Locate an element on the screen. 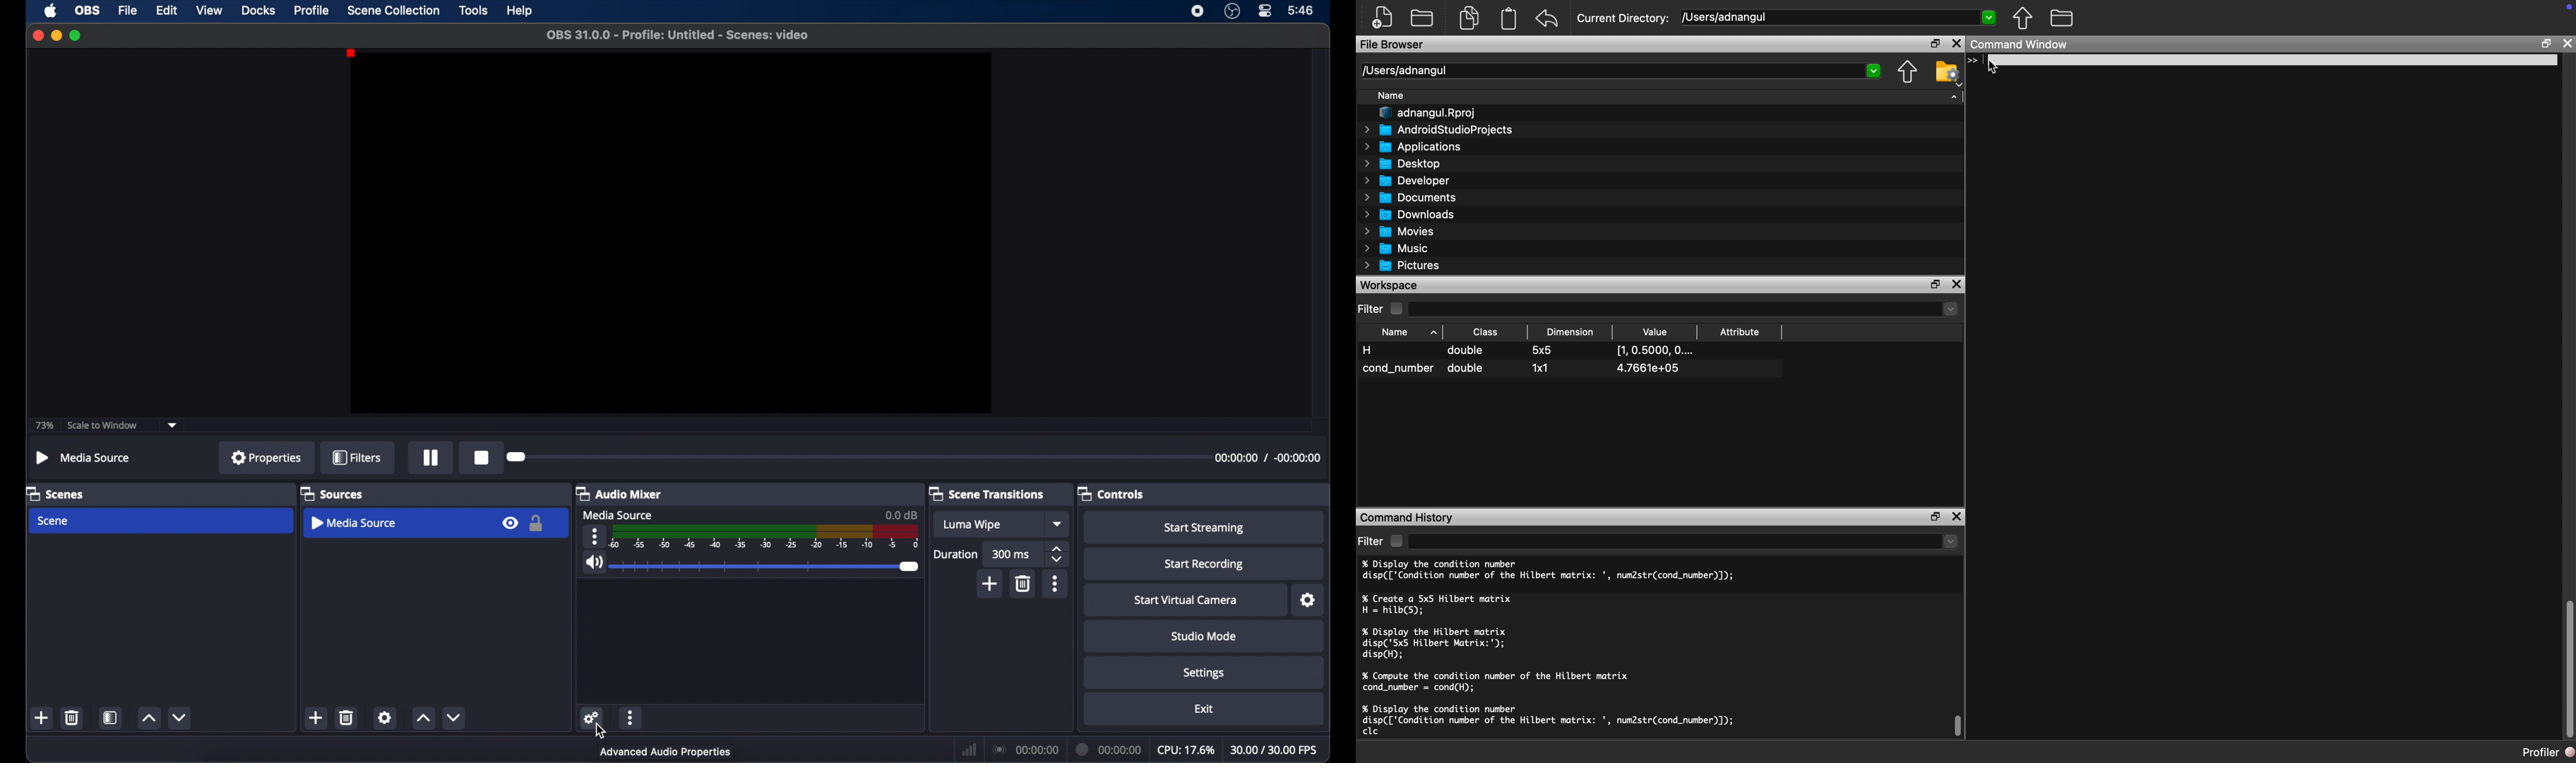 The height and width of the screenshot is (784, 2576). maximize is located at coordinates (76, 35).